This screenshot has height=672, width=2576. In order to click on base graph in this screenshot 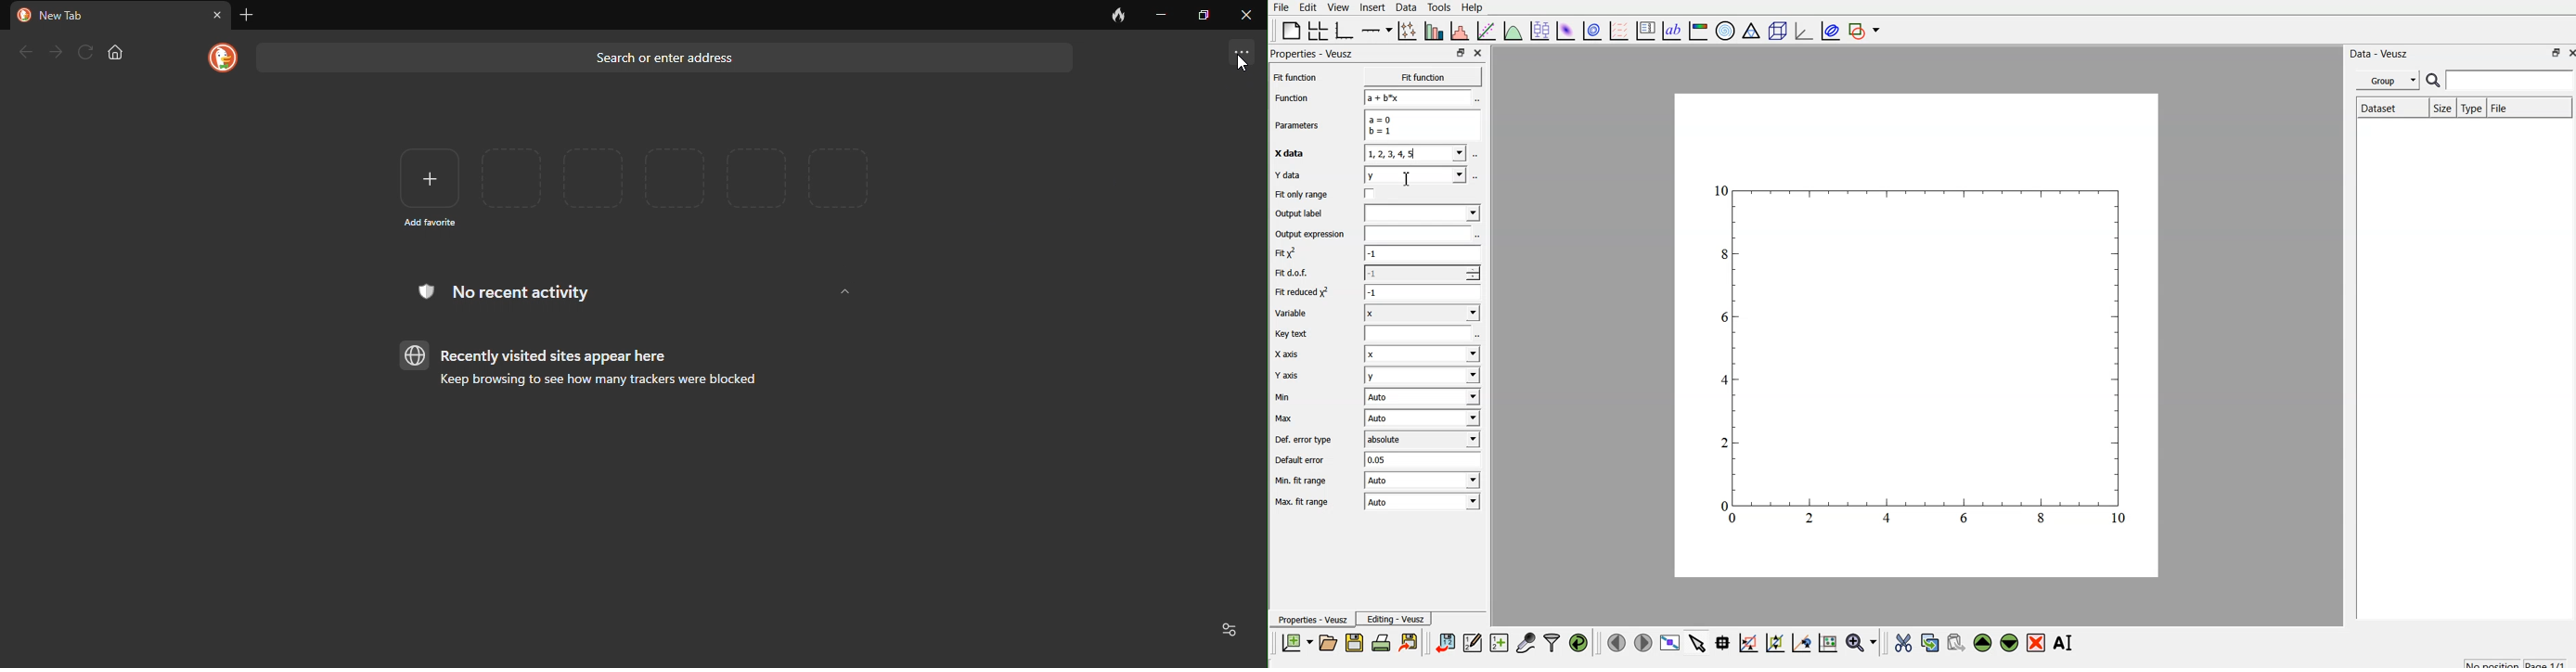, I will do `click(1343, 31)`.